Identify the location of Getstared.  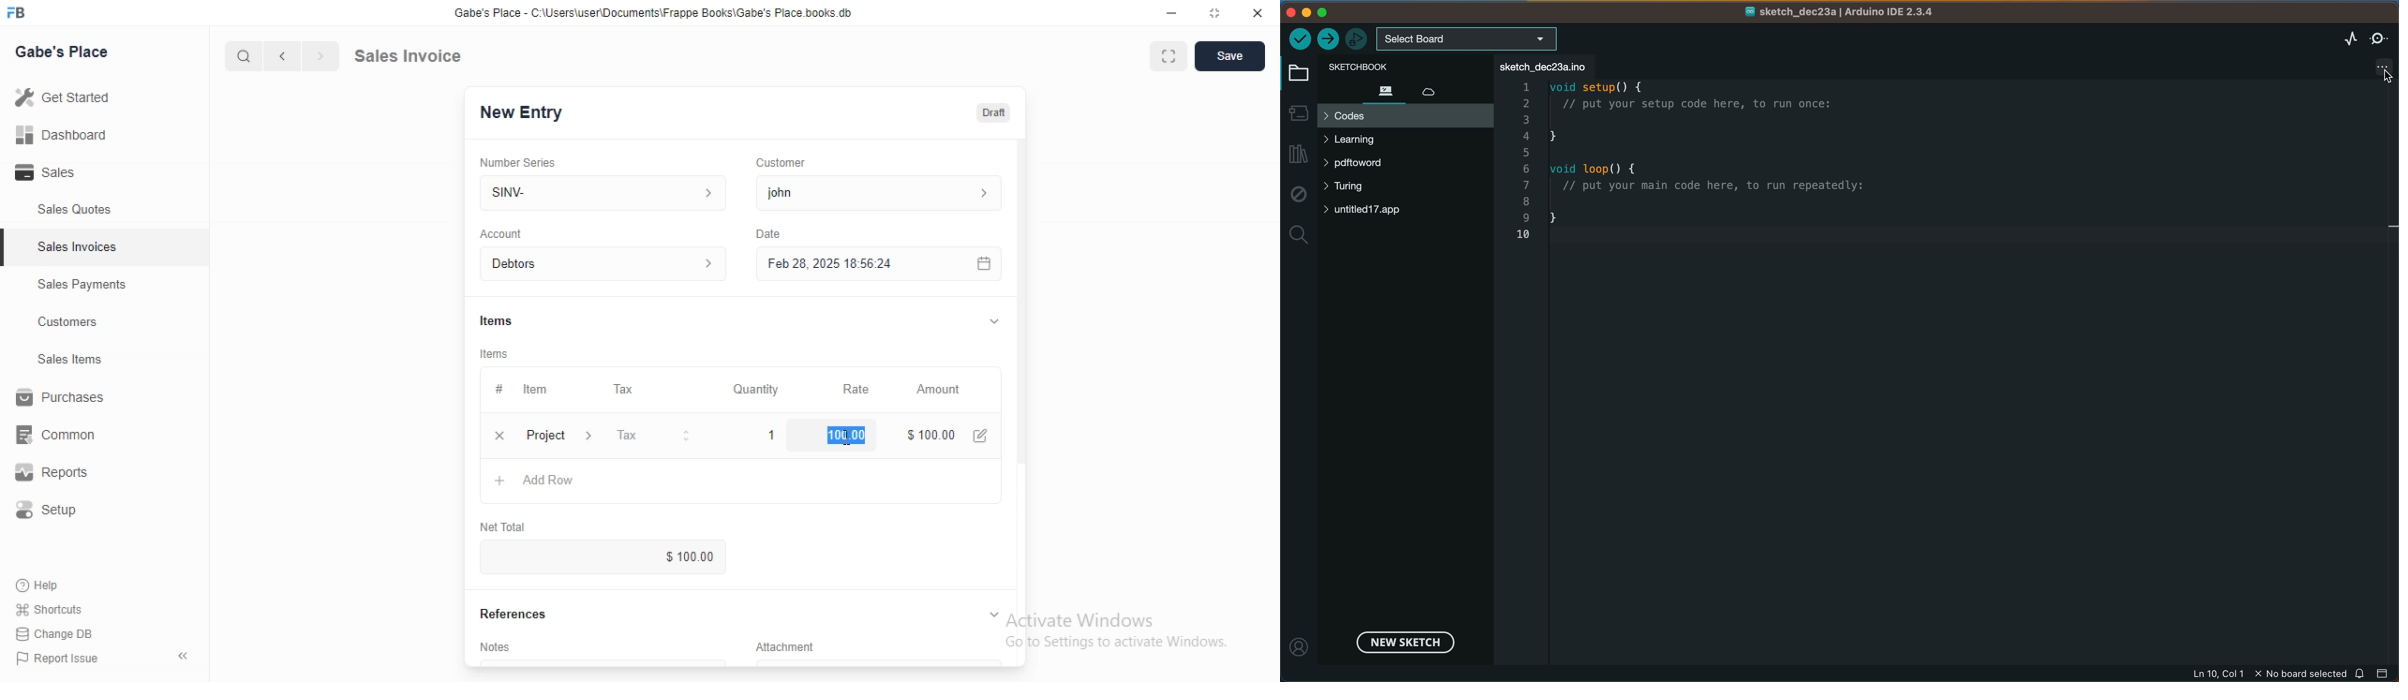
(68, 99).